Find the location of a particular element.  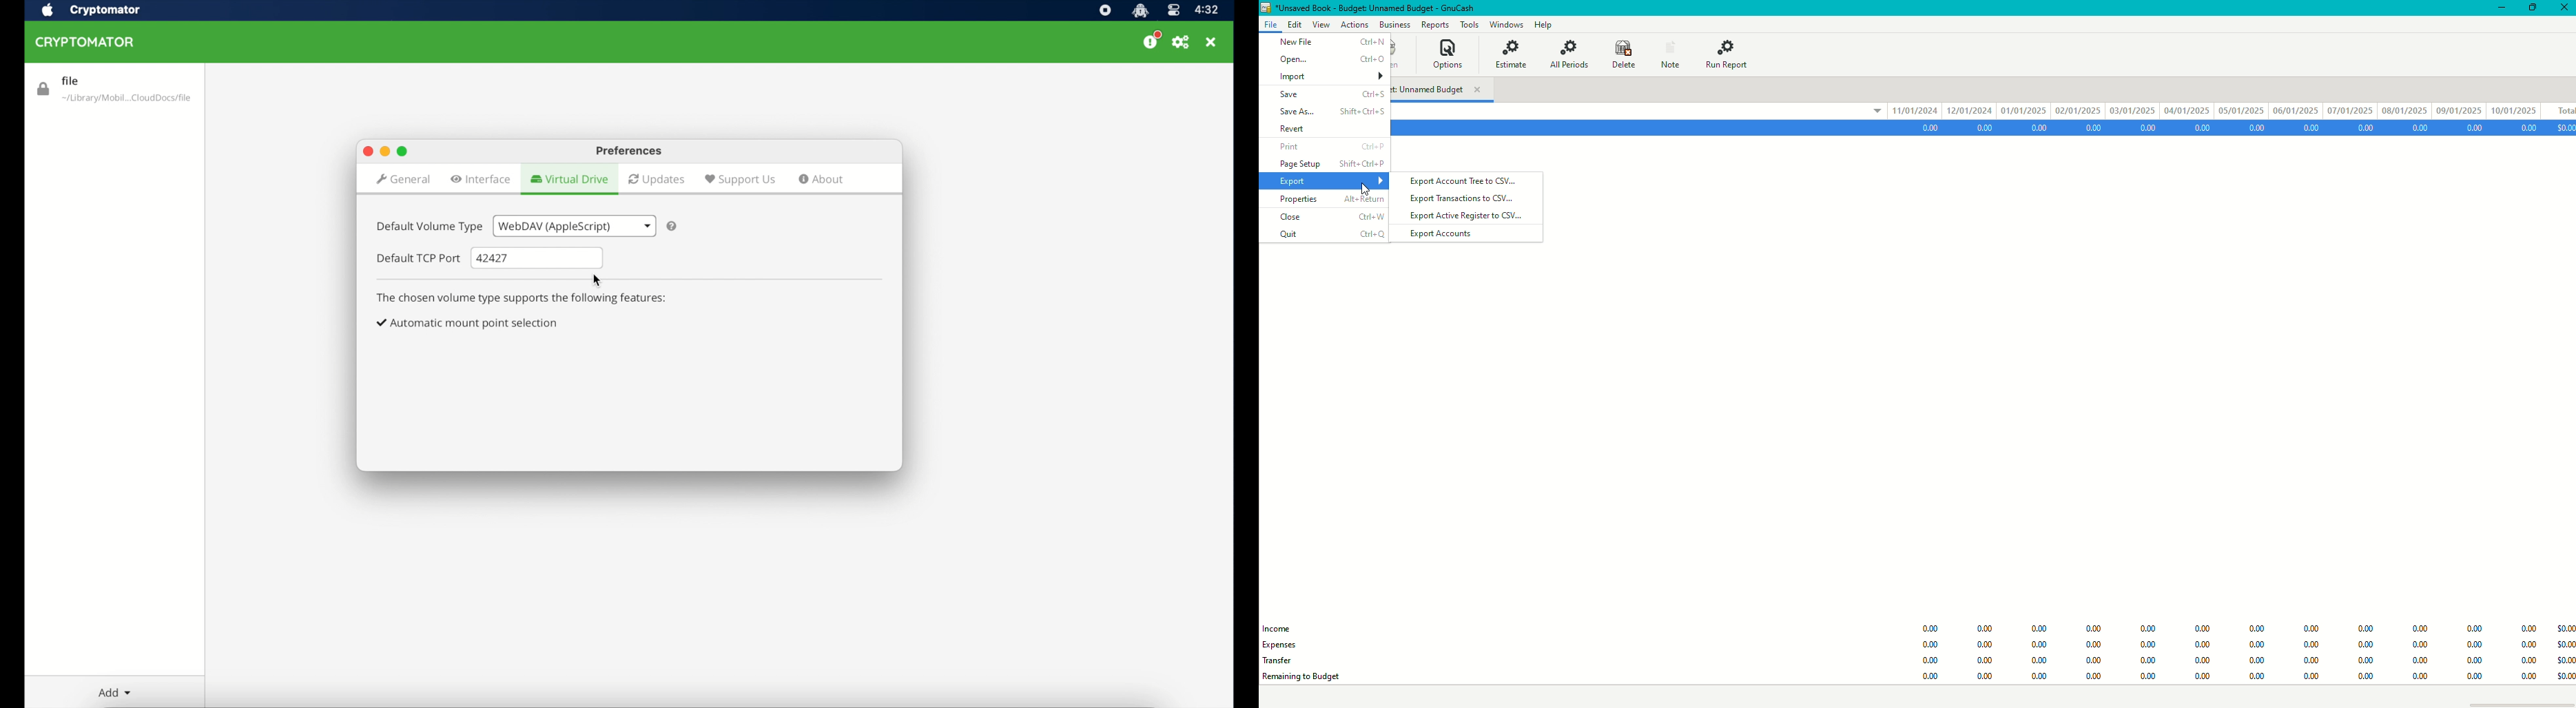

Close is located at coordinates (2564, 9).